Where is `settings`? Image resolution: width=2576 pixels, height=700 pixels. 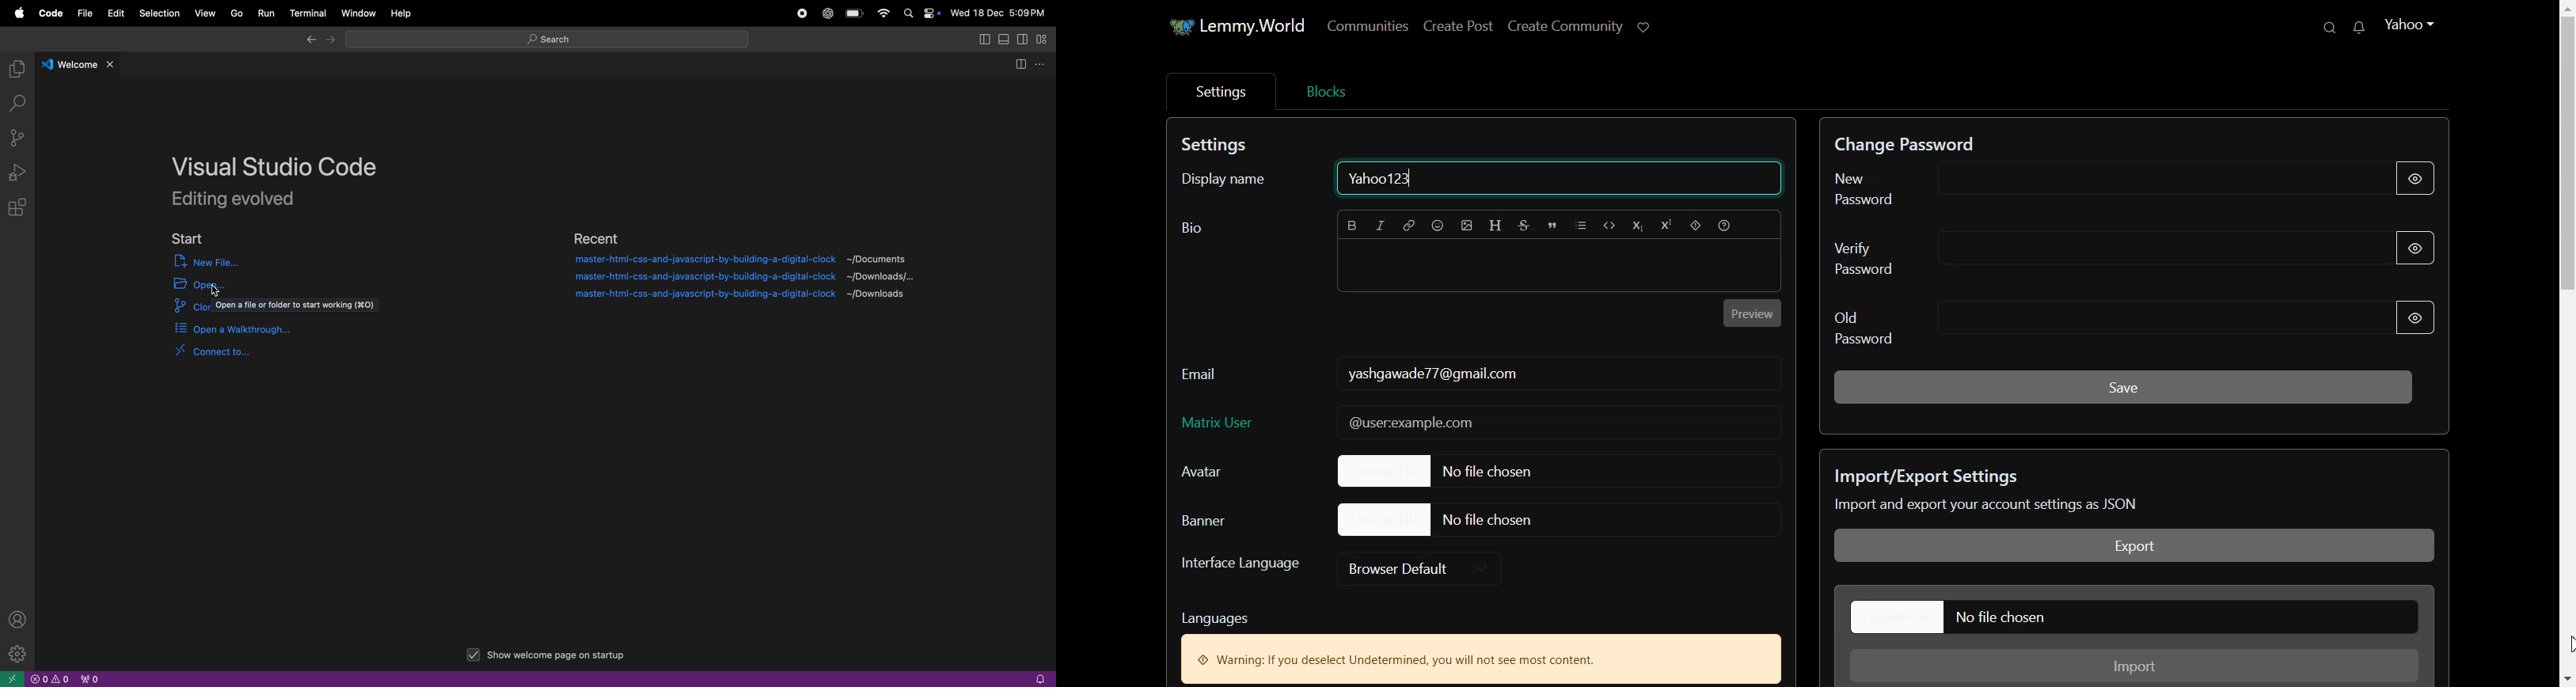
settings is located at coordinates (14, 653).